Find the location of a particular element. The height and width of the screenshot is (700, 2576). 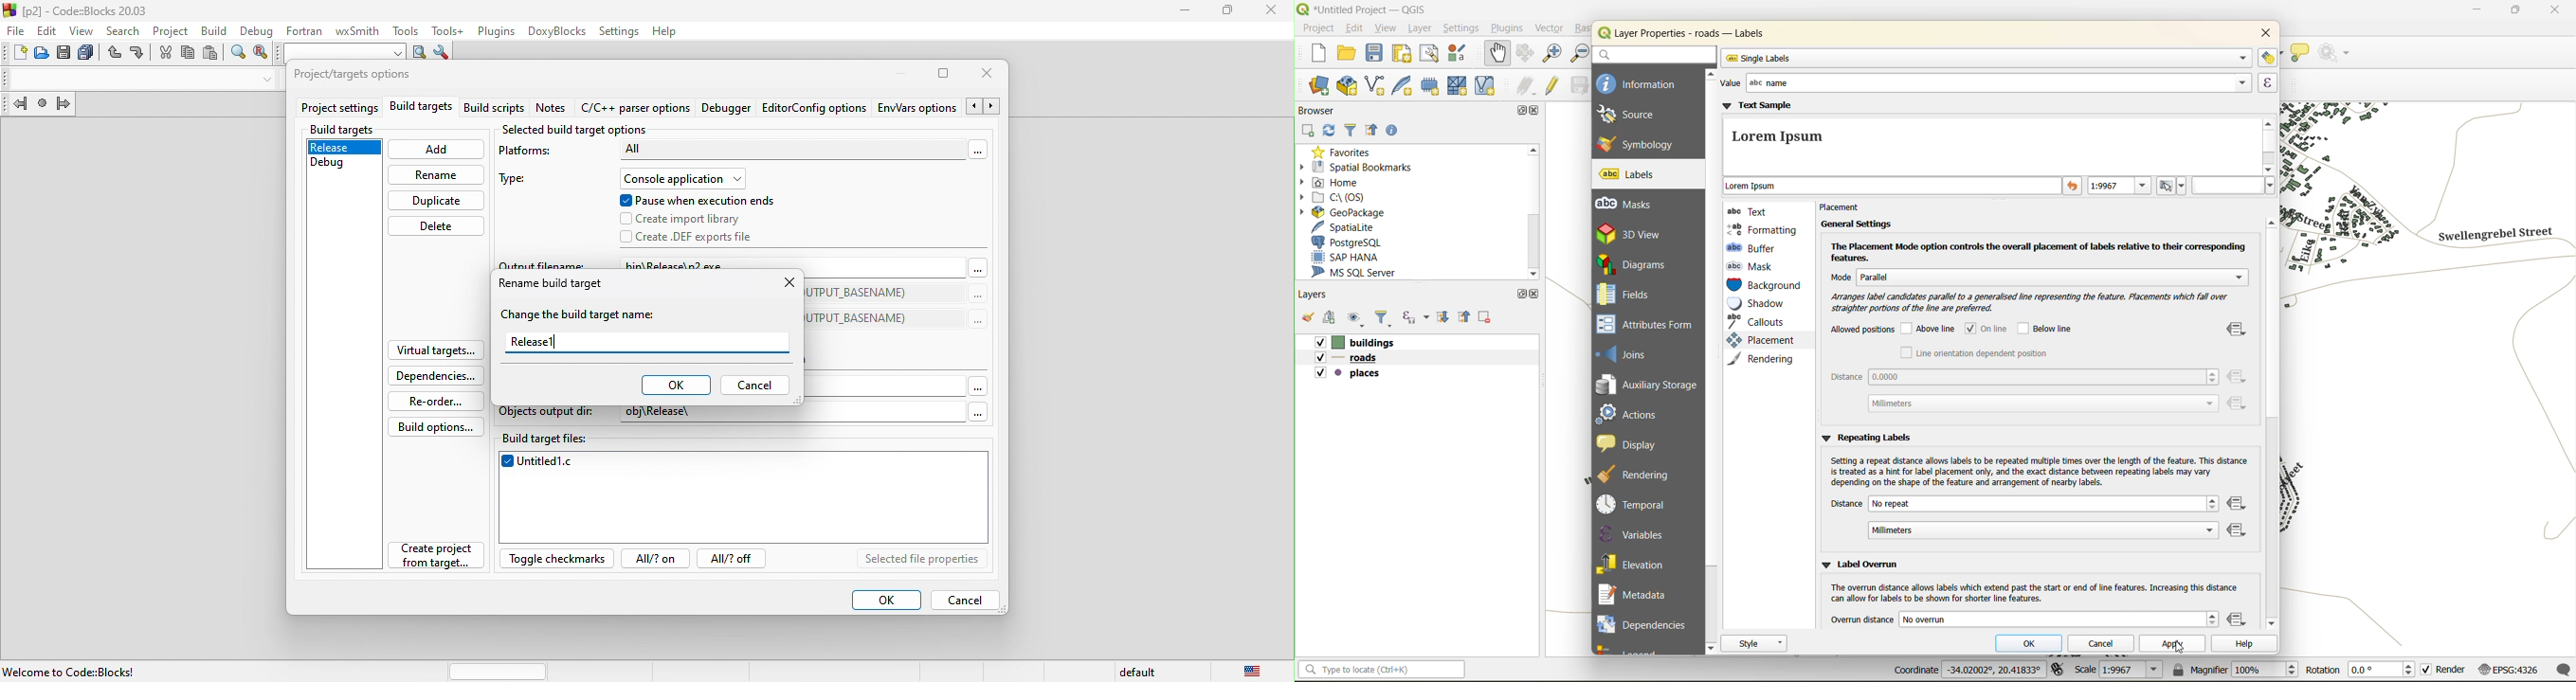

layers is located at coordinates (1318, 296).